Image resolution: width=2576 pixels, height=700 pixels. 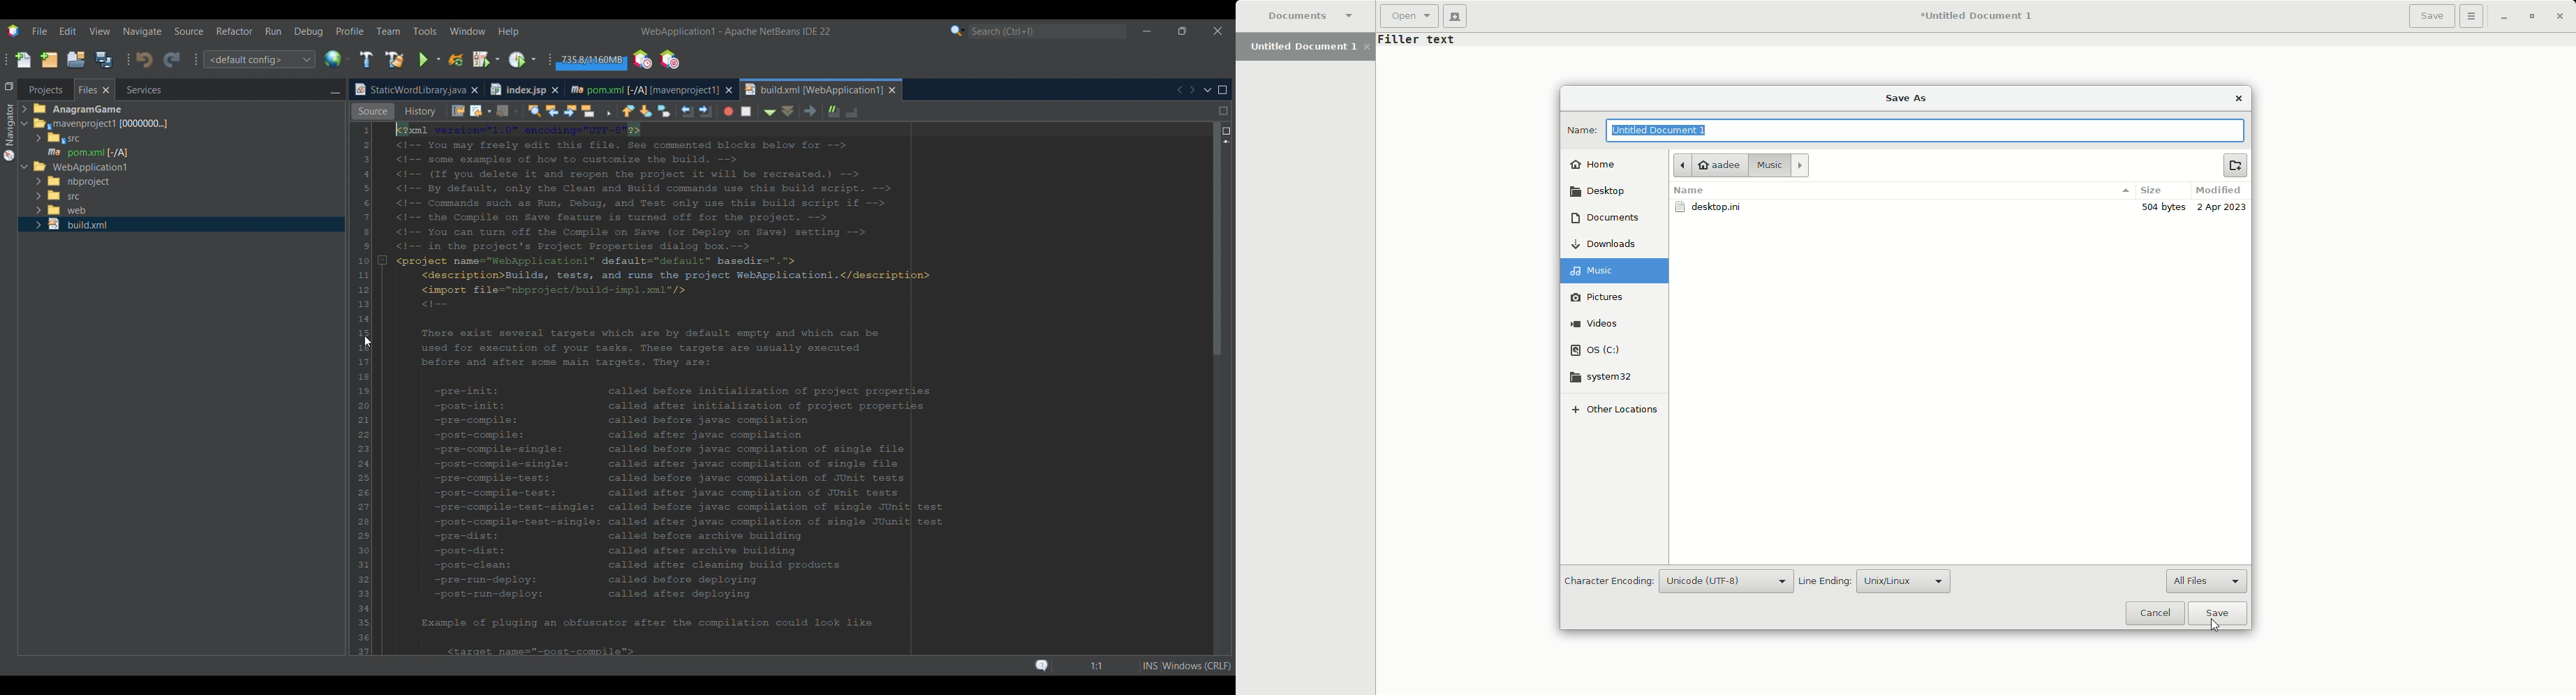 I want to click on Debug main project, so click(x=486, y=59).